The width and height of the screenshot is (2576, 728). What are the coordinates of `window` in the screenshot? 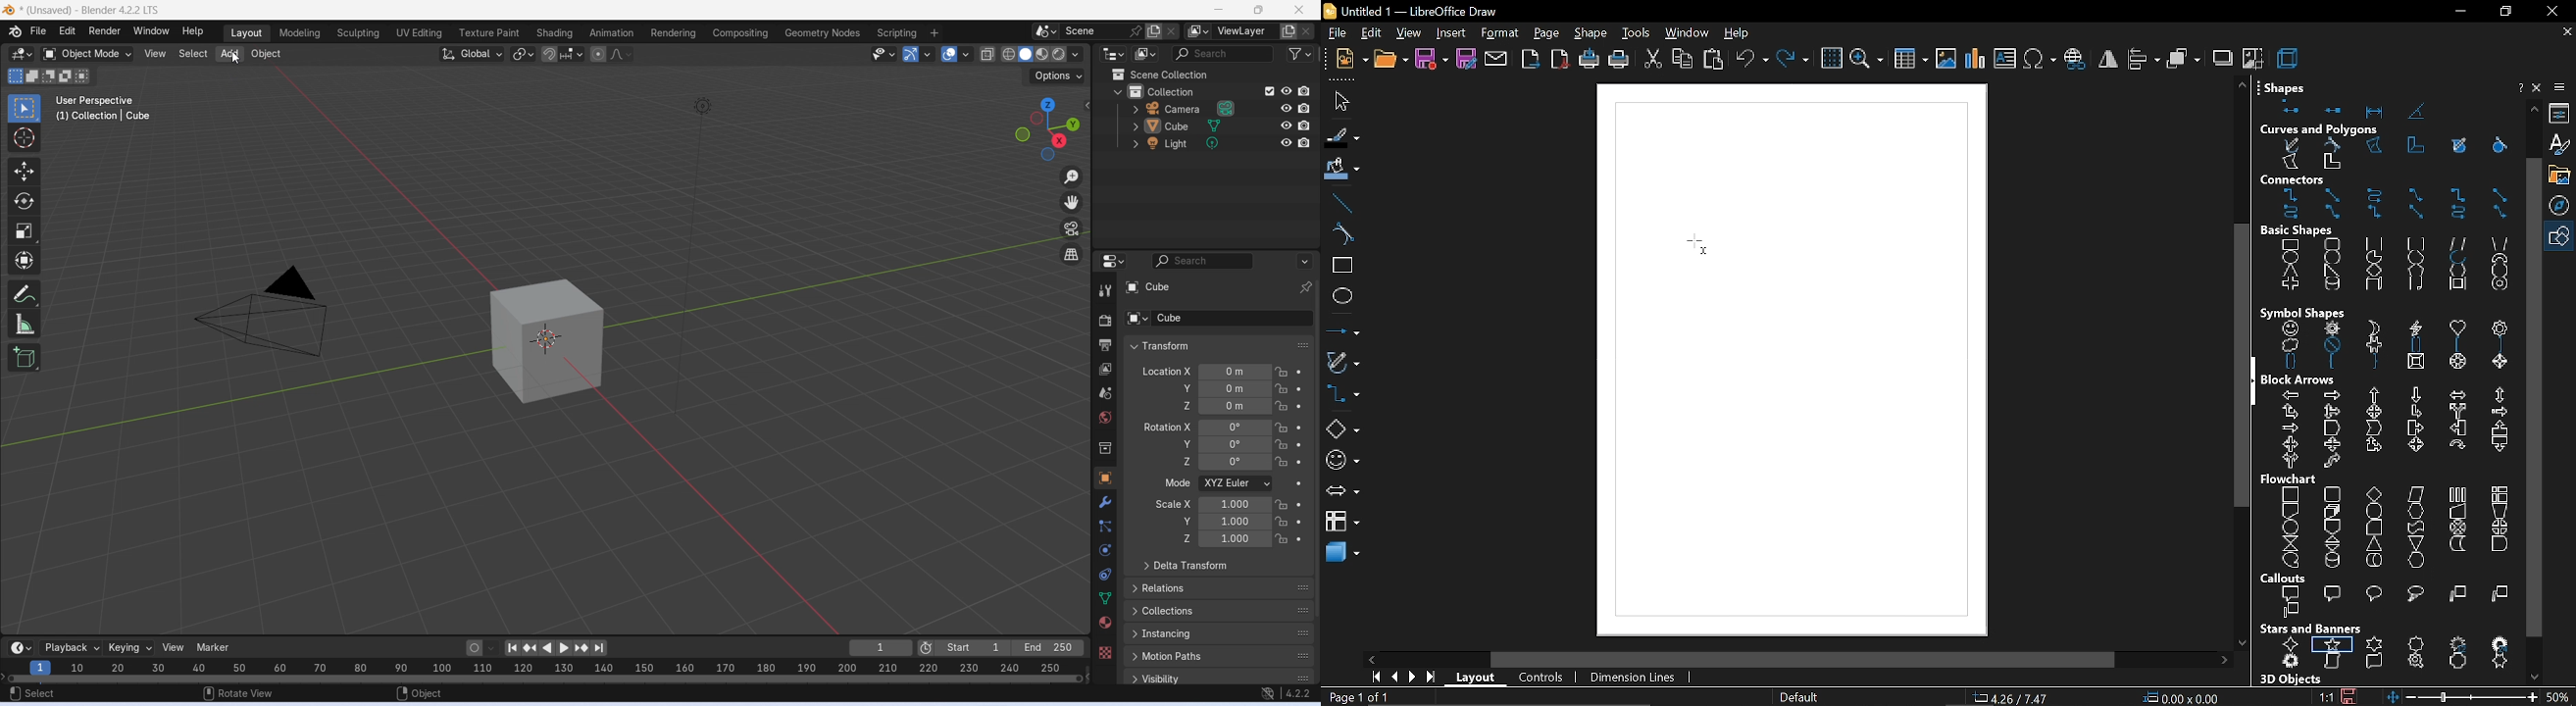 It's located at (1688, 34).